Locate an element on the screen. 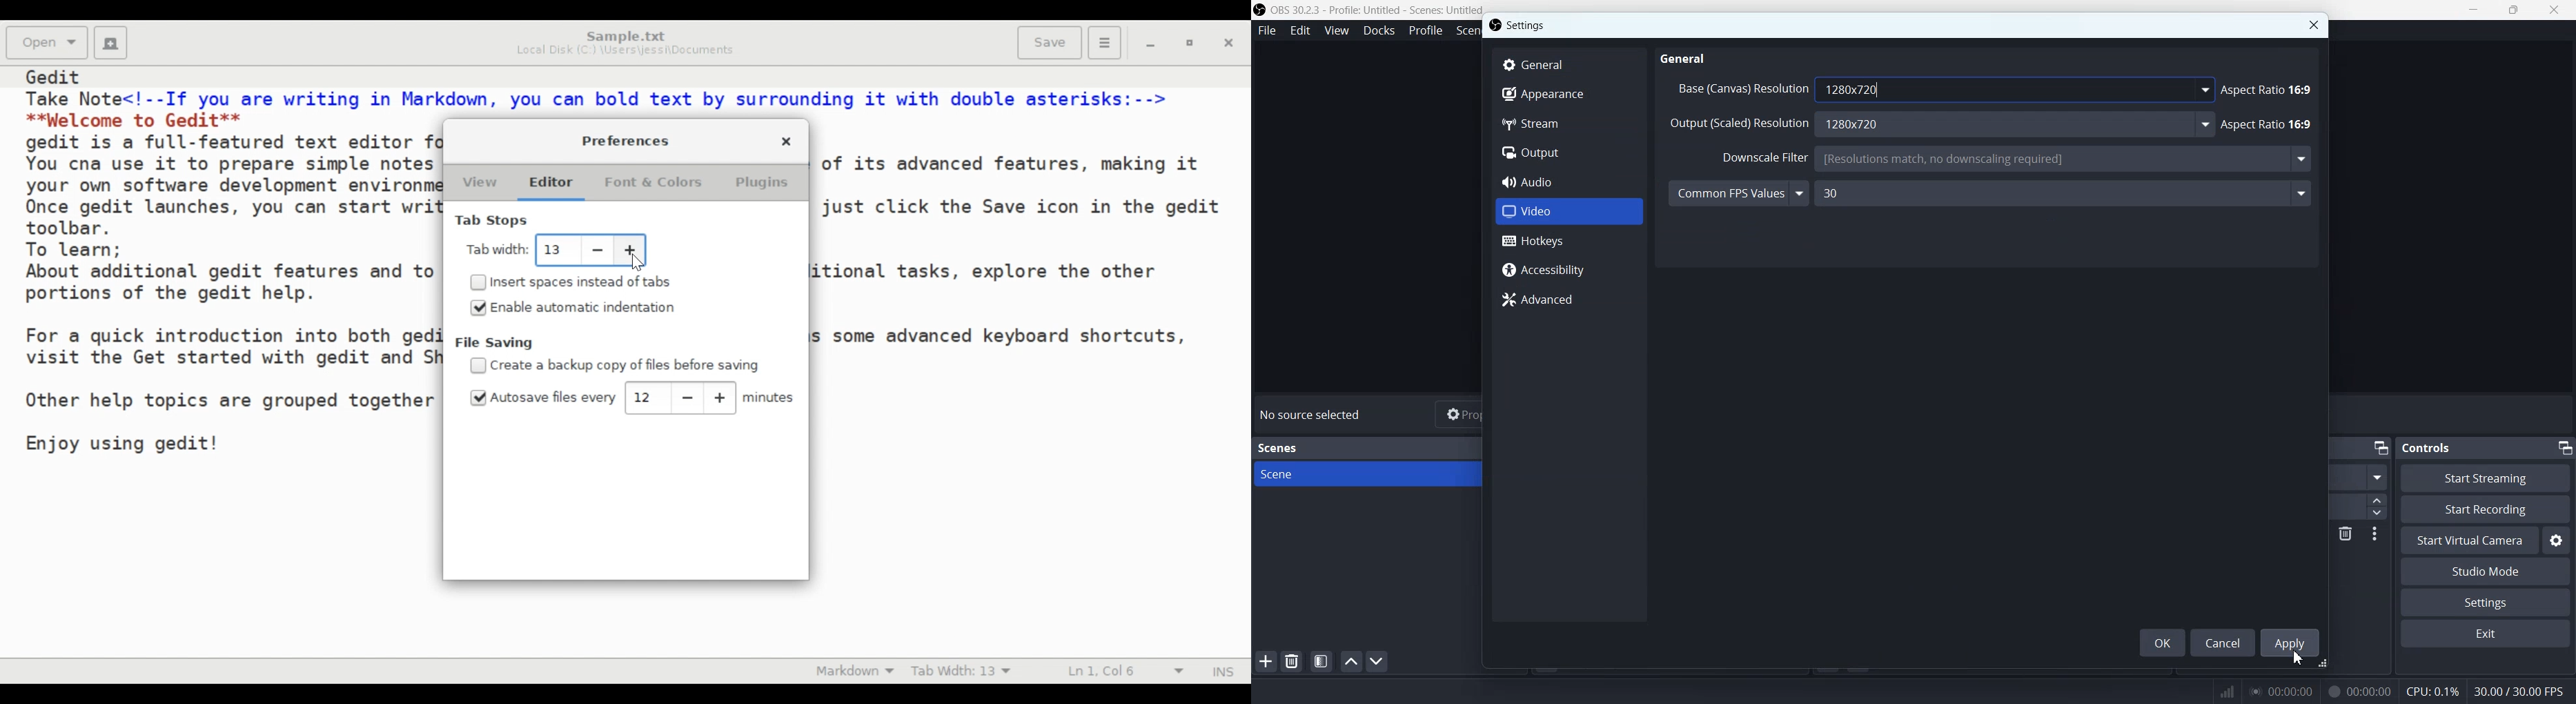  Stream is located at coordinates (1567, 123).